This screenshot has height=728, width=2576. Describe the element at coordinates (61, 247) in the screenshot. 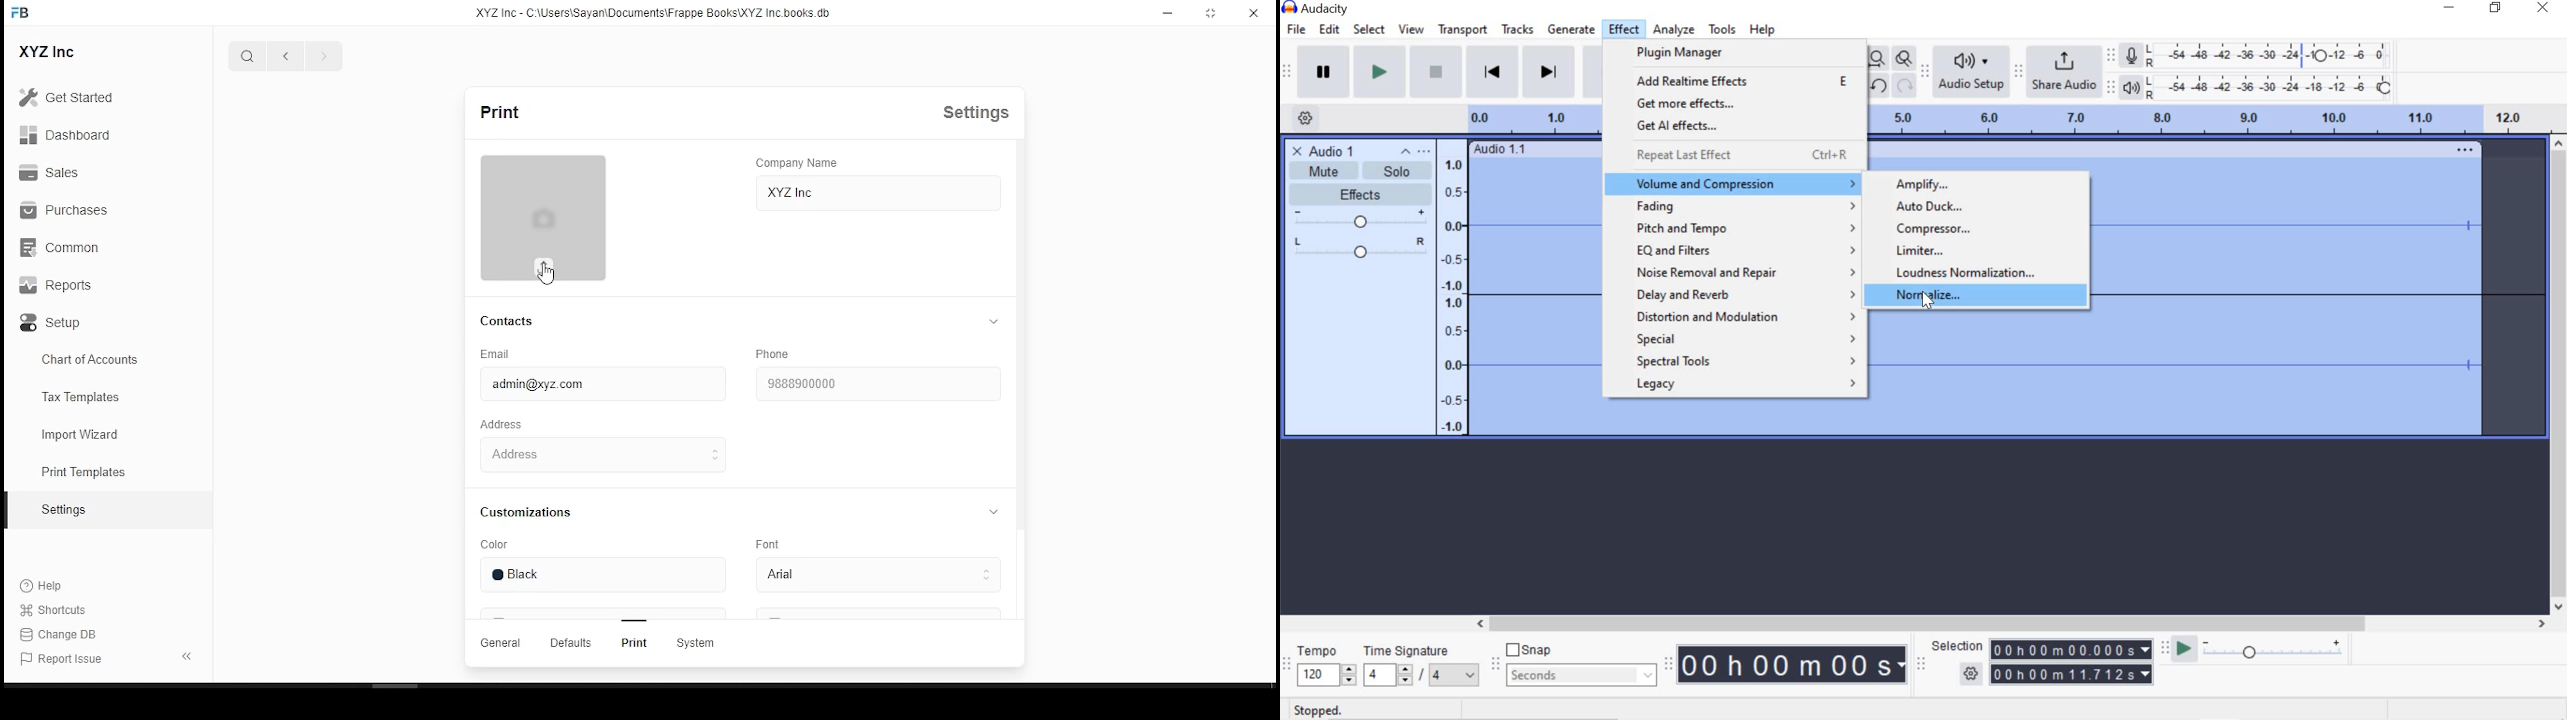

I see `Common` at that location.